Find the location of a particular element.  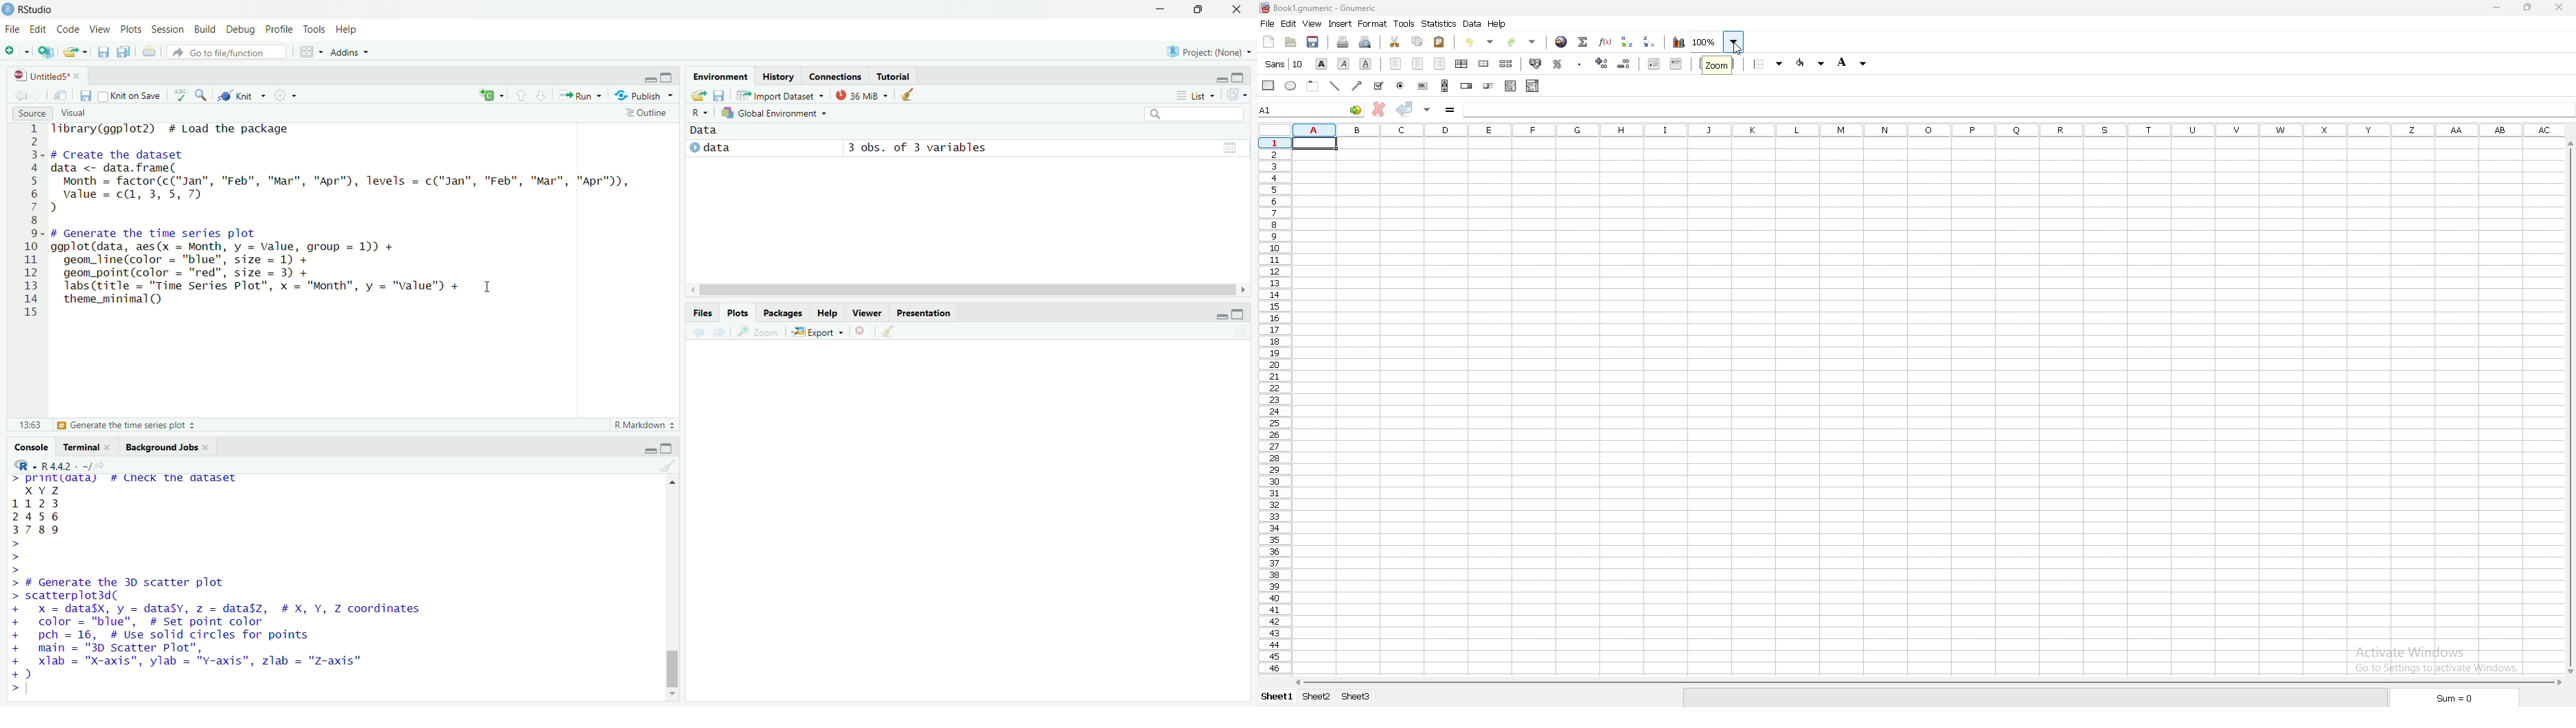

list is located at coordinates (1511, 86).